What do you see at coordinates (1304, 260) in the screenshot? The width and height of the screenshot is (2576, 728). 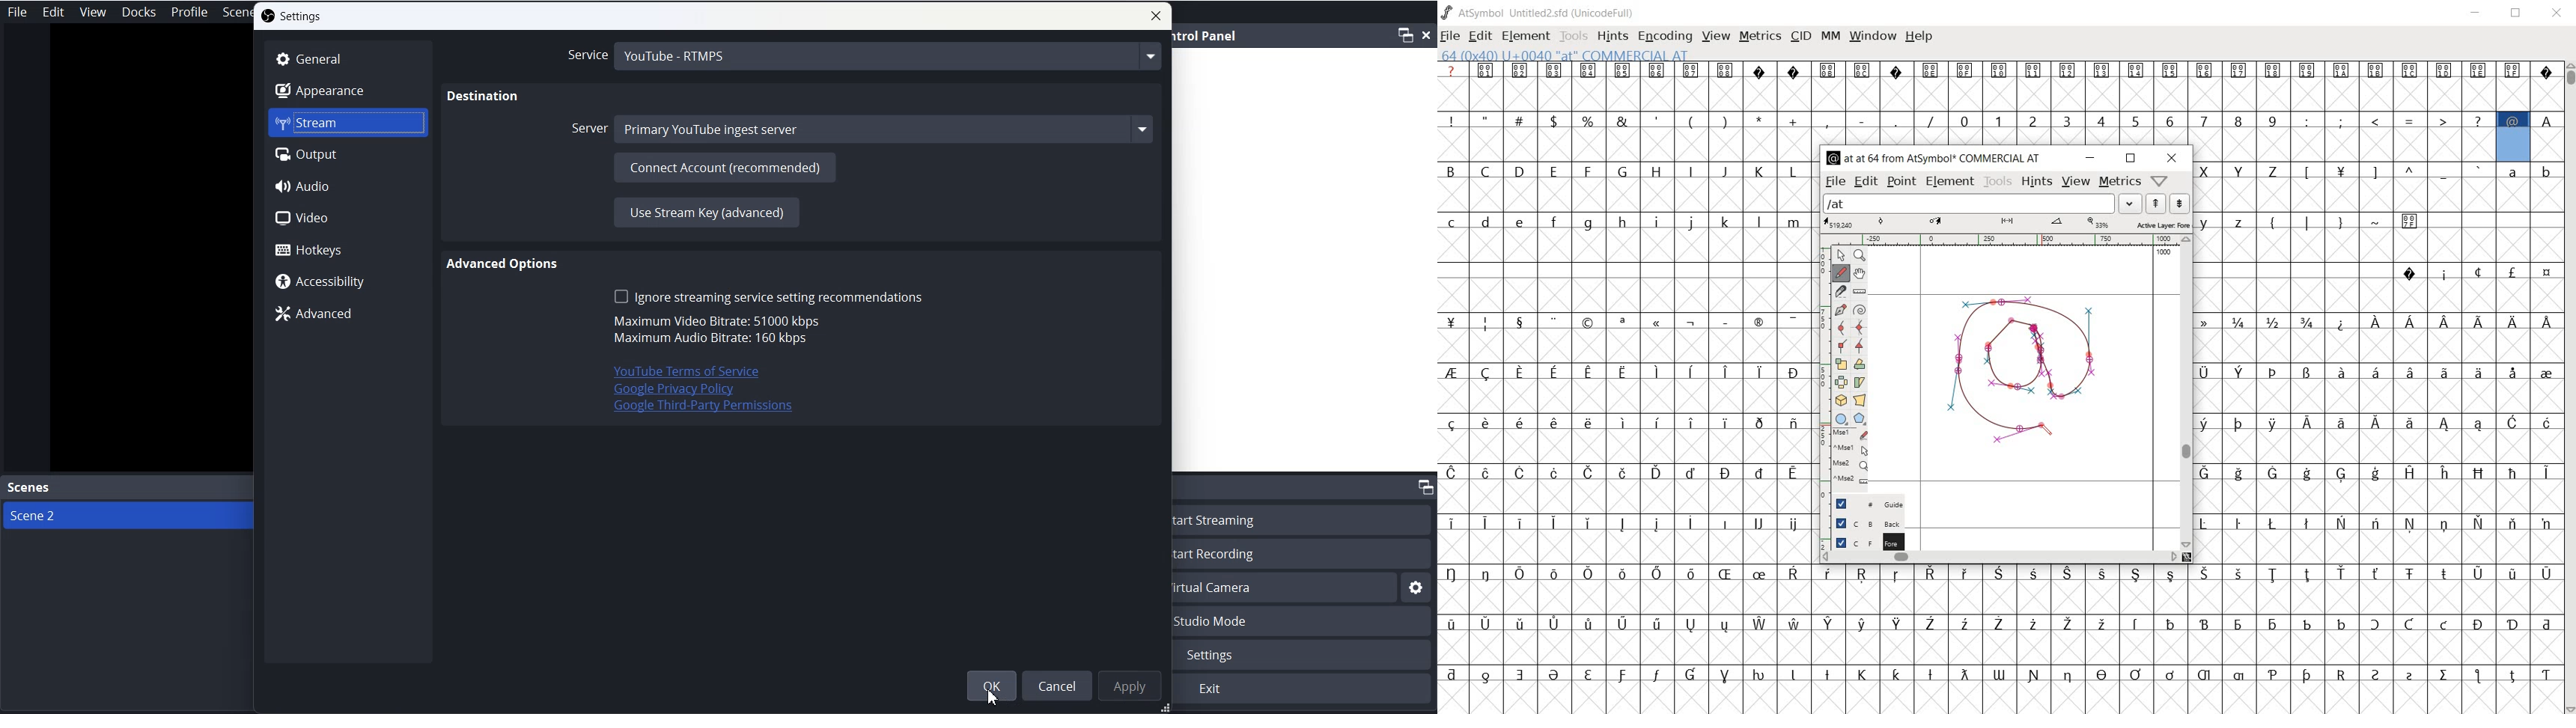 I see `white space` at bounding box center [1304, 260].